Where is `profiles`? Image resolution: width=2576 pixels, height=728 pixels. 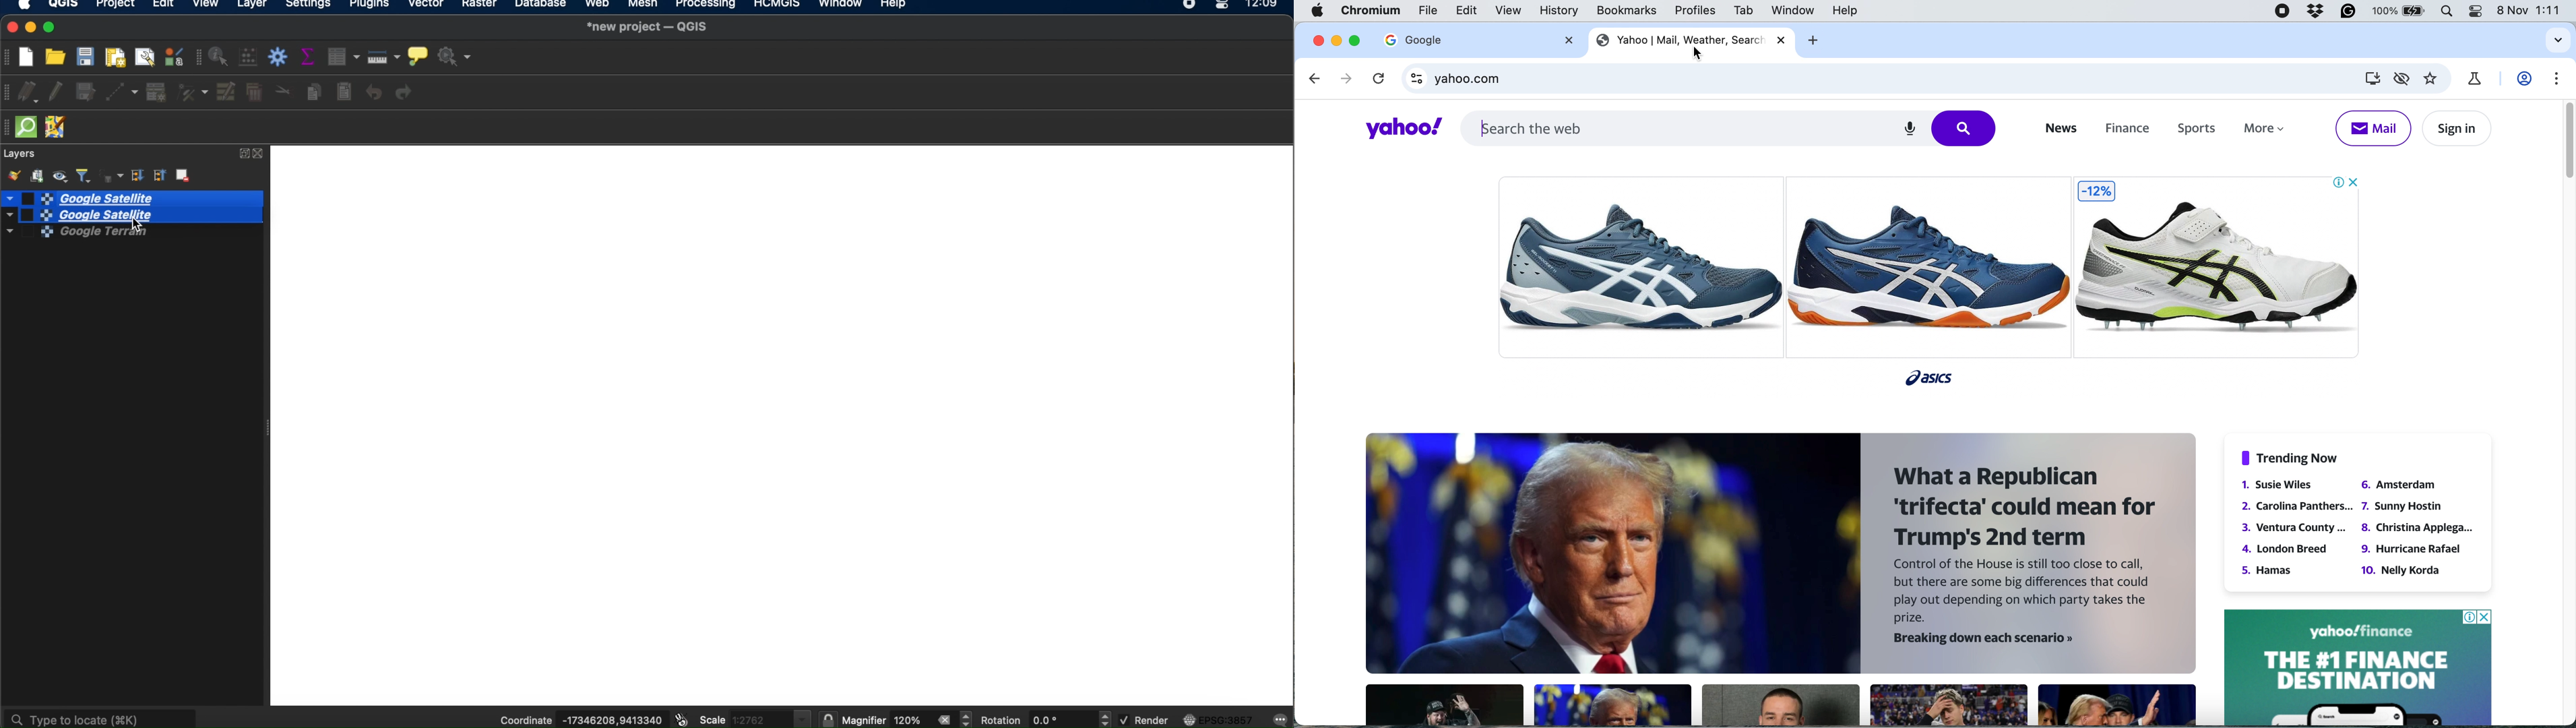
profiles is located at coordinates (1697, 11).